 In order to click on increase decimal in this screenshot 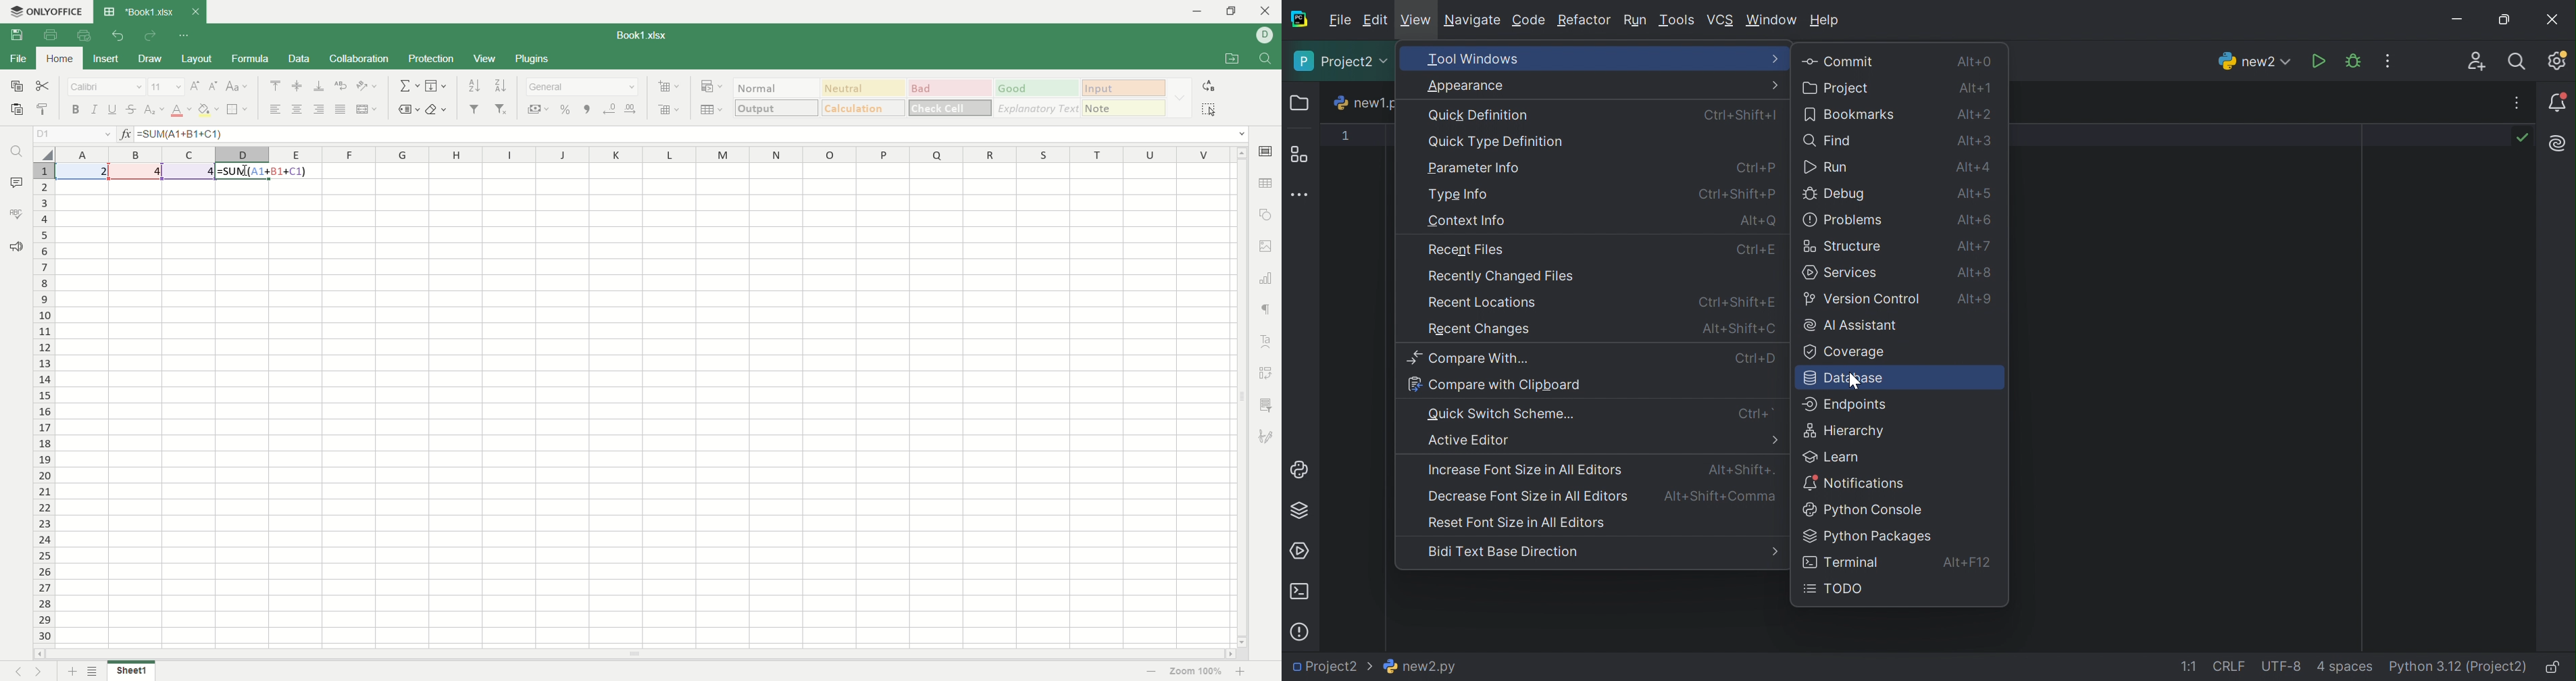, I will do `click(631, 109)`.